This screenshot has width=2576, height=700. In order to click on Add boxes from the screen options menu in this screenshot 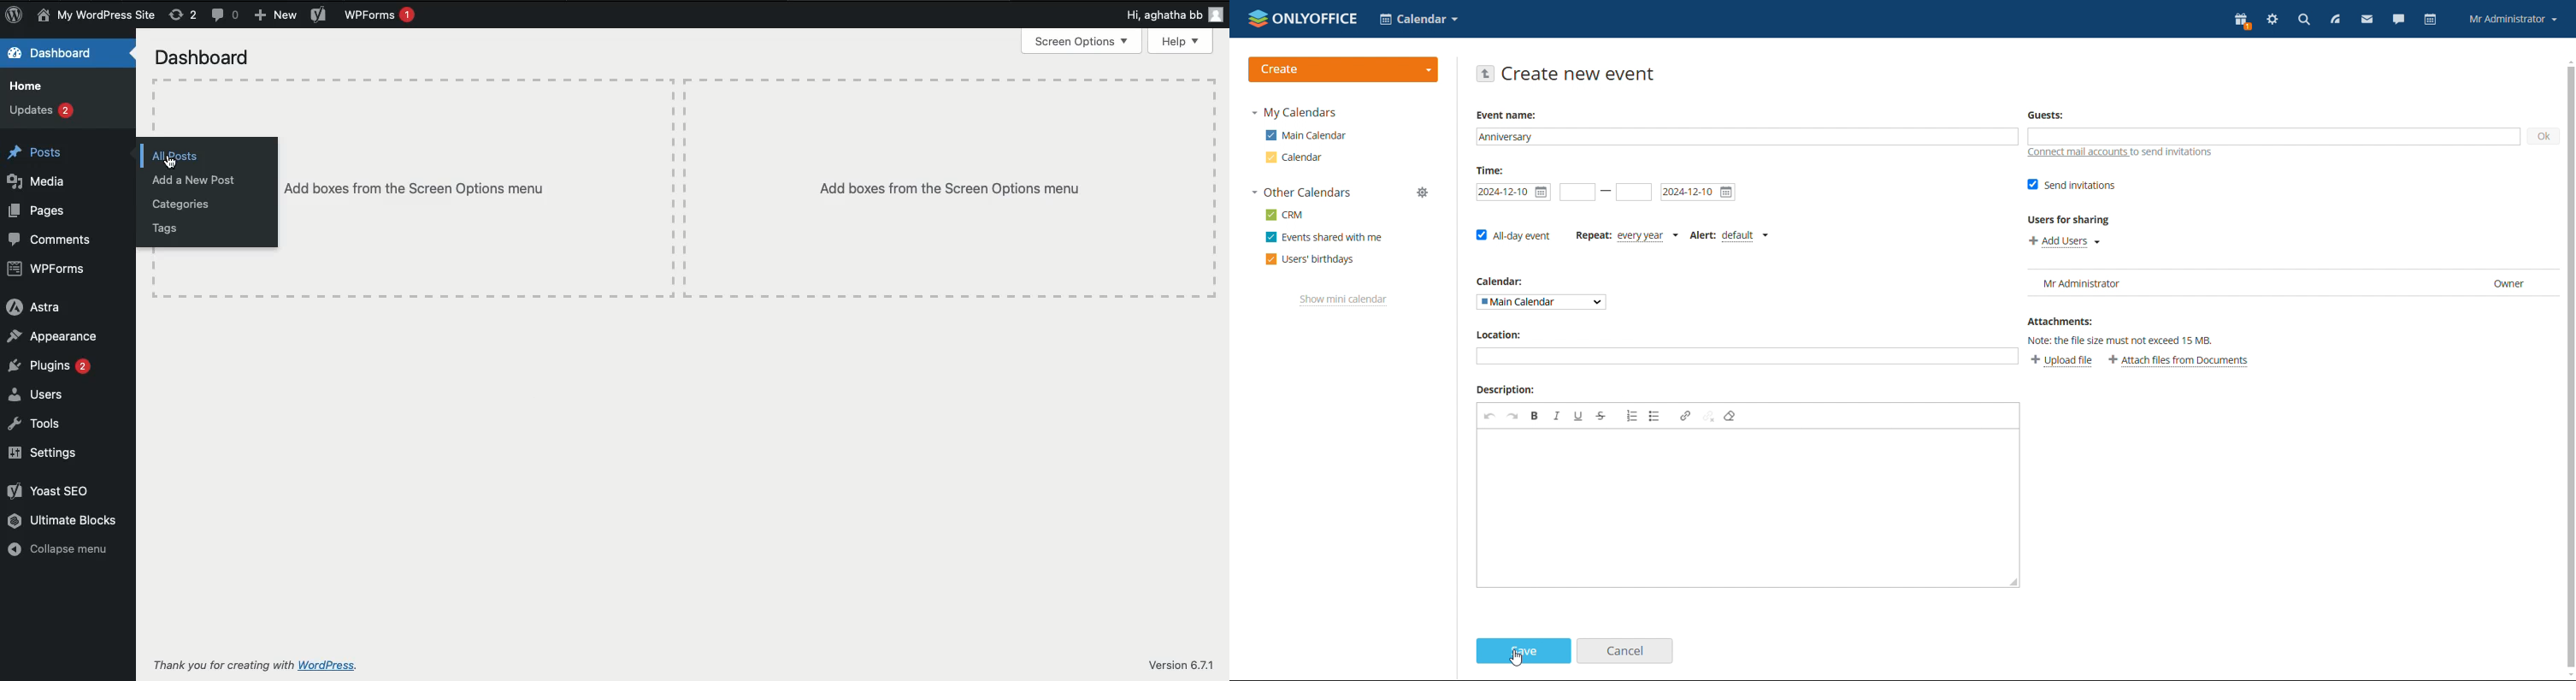, I will do `click(950, 188)`.